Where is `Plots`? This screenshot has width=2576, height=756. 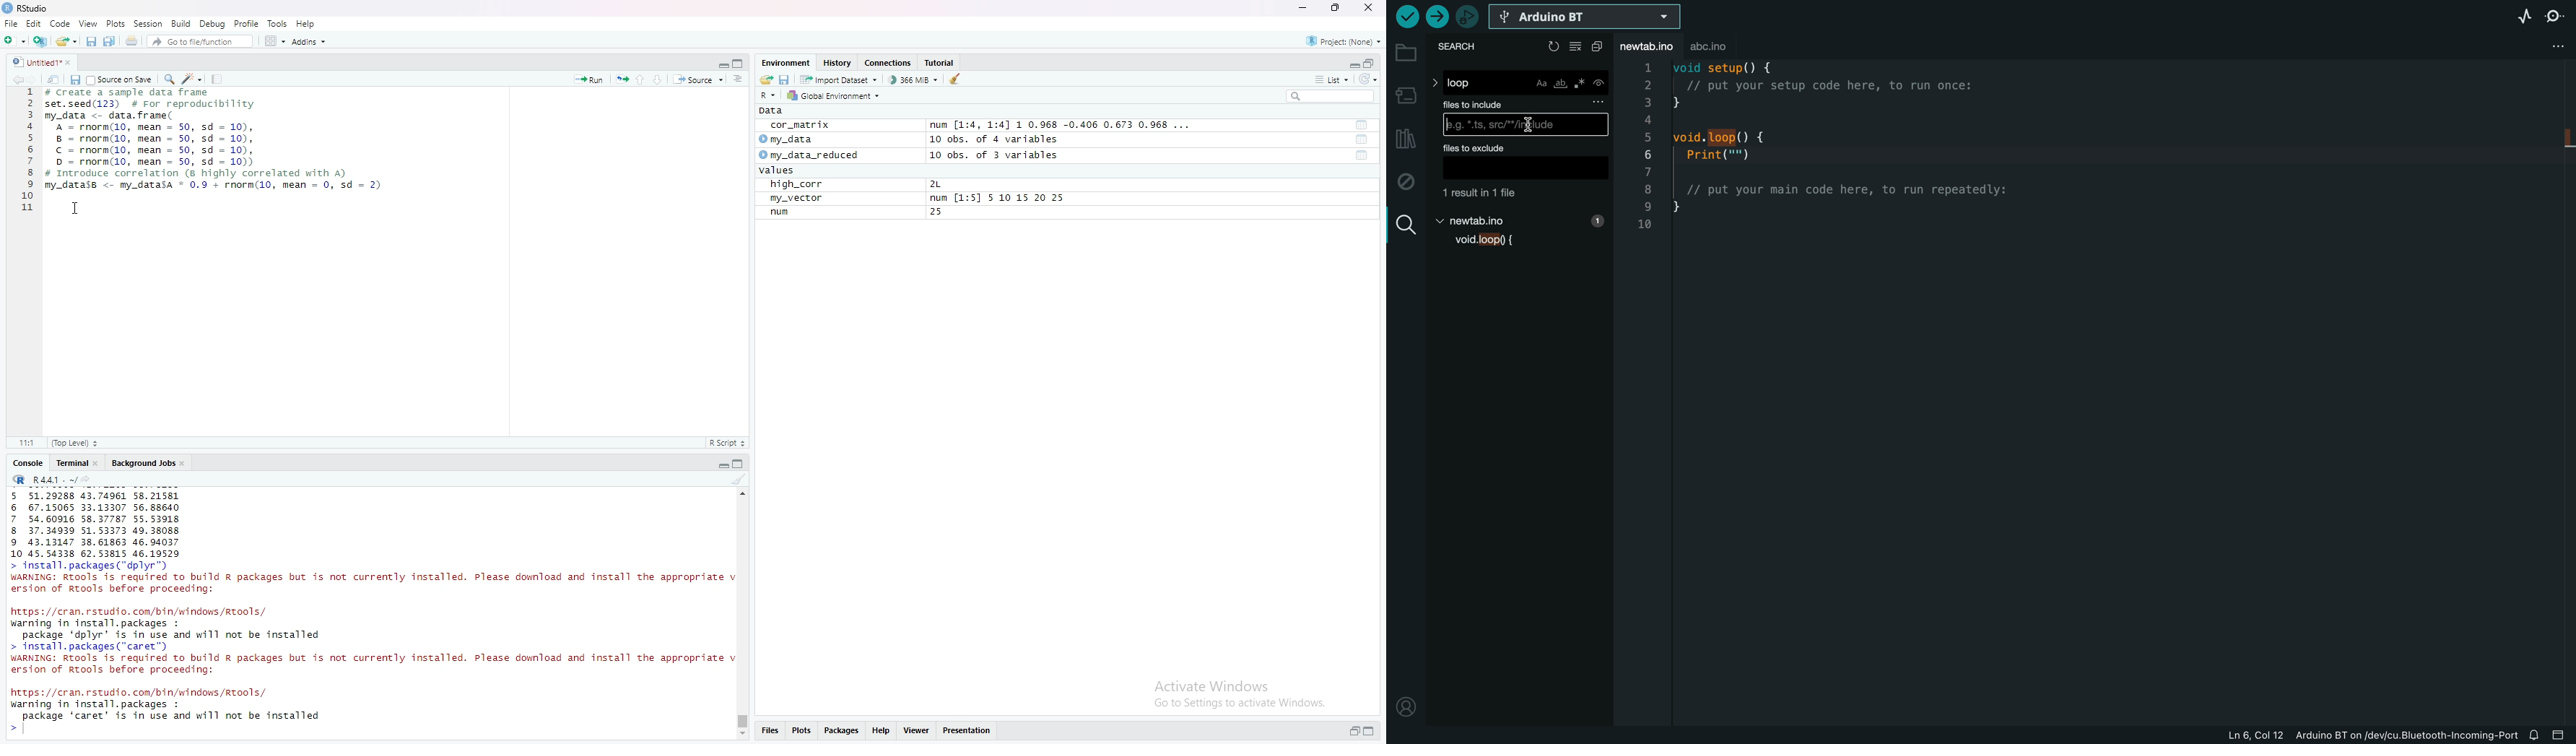 Plots is located at coordinates (116, 23).